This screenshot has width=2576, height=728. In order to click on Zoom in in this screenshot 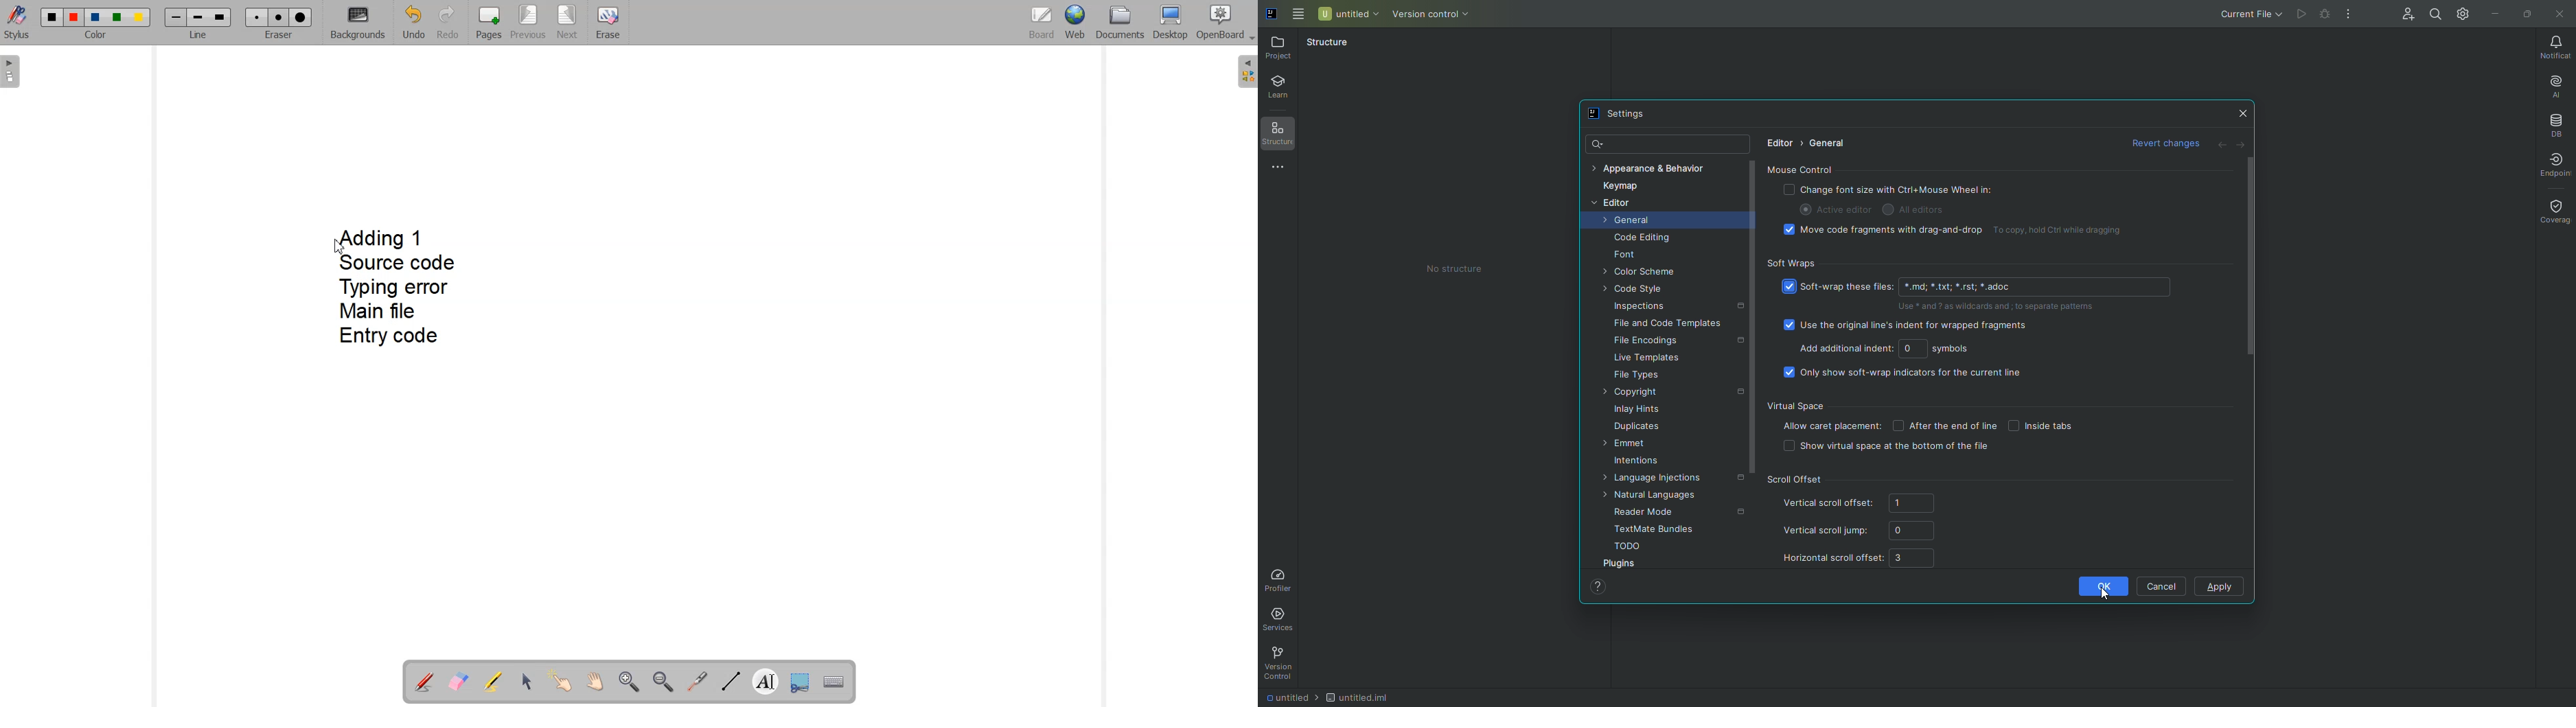, I will do `click(627, 681)`.